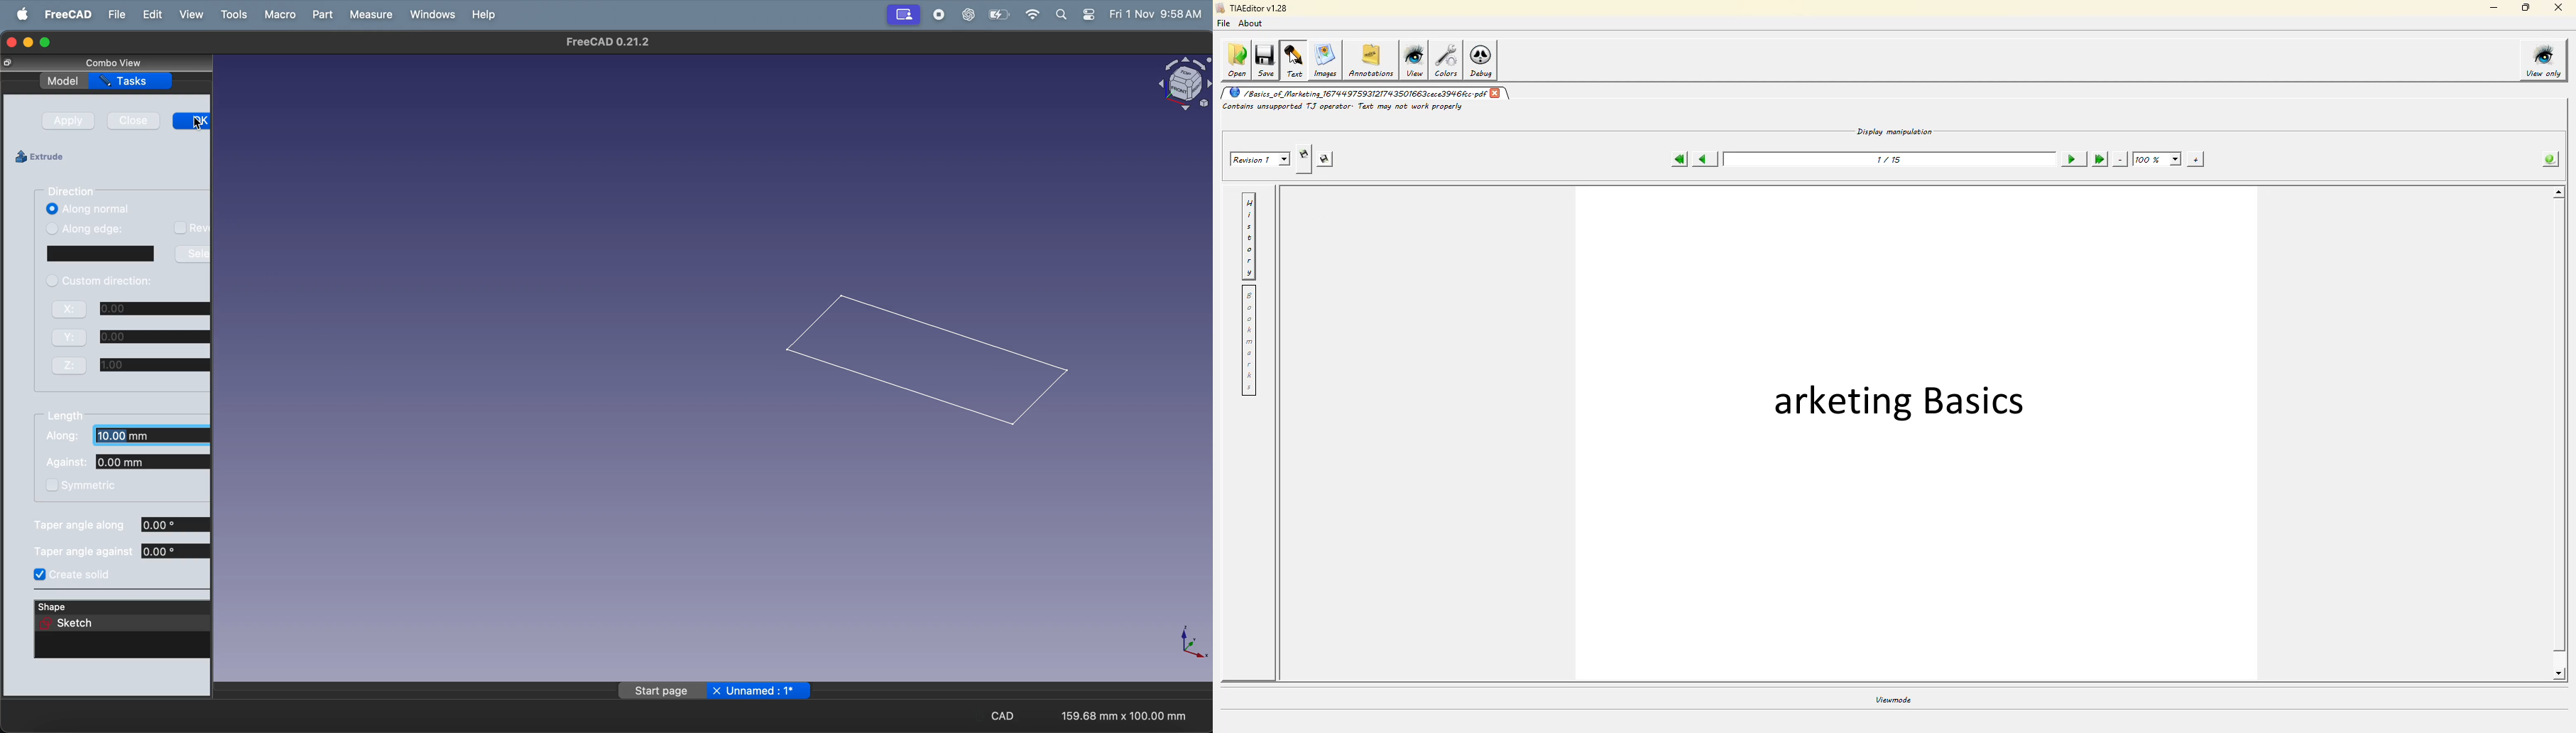  I want to click on closing window, so click(9, 43).